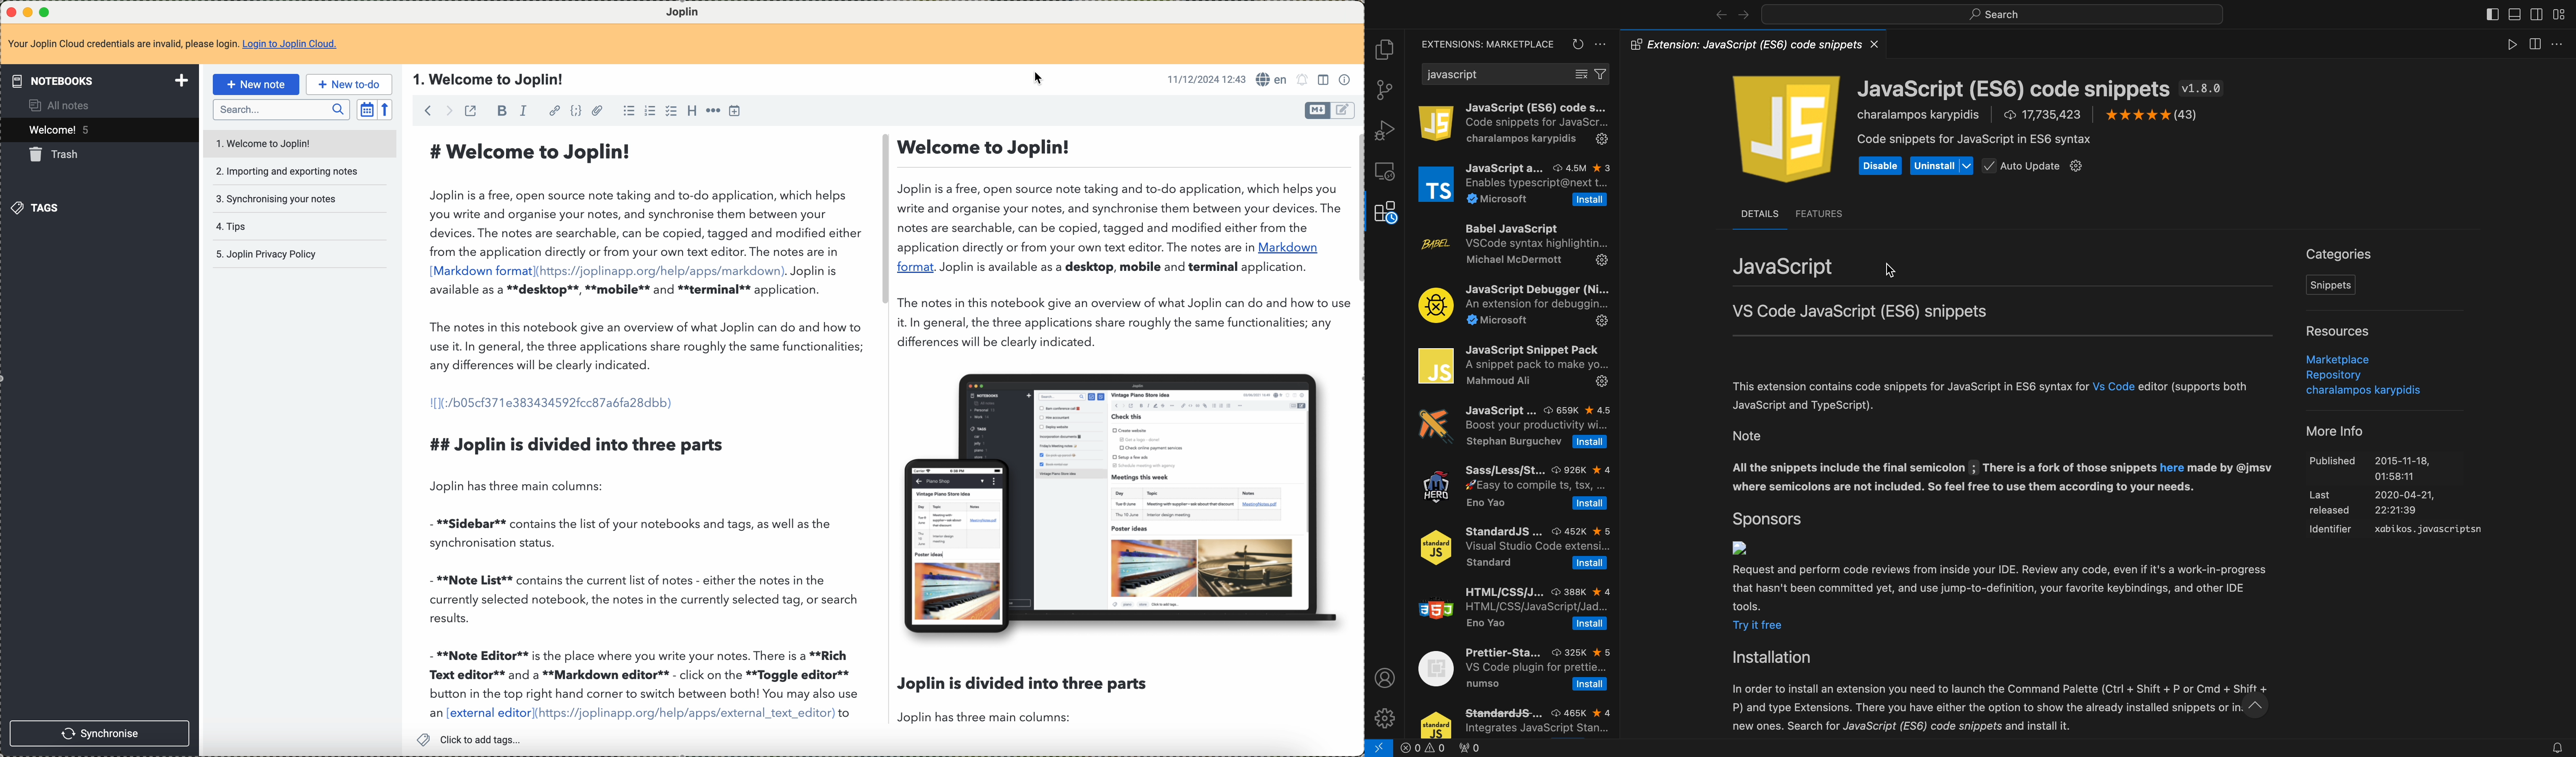 Image resolution: width=2576 pixels, height=784 pixels. I want to click on new to-do, so click(349, 84).